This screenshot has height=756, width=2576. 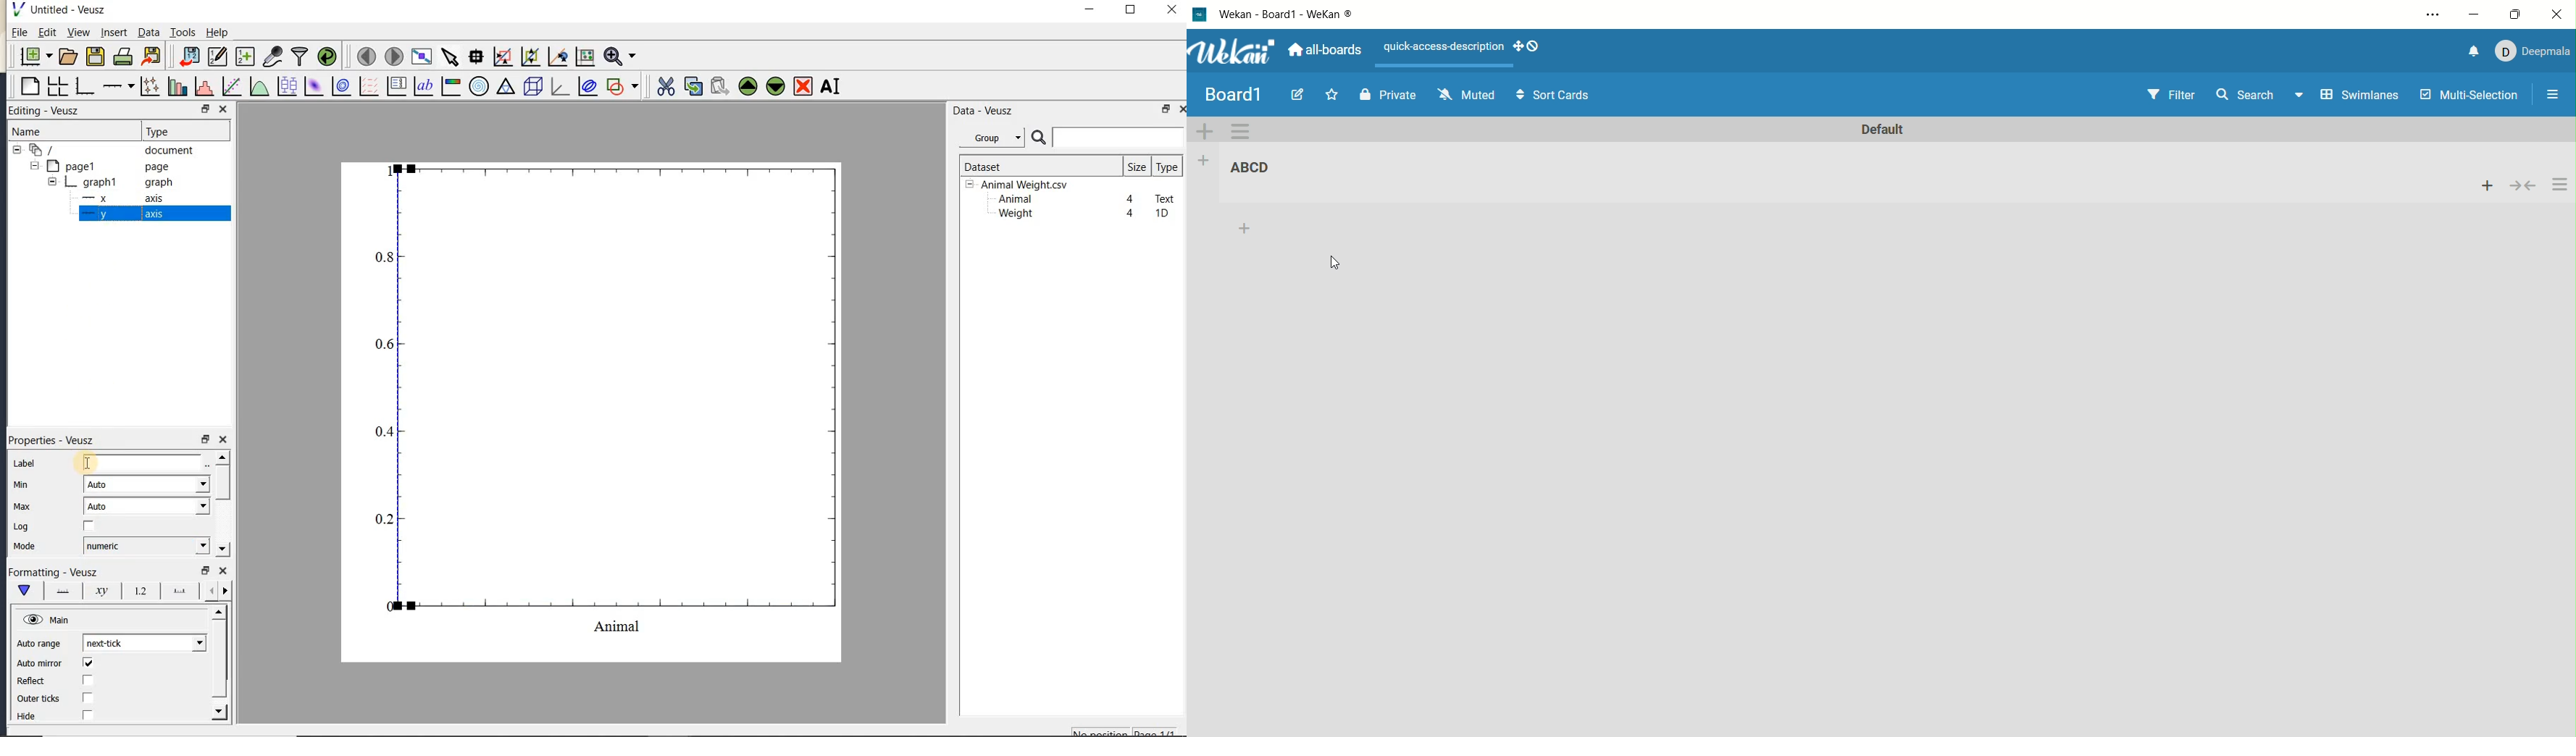 I want to click on 4, so click(x=1131, y=214).